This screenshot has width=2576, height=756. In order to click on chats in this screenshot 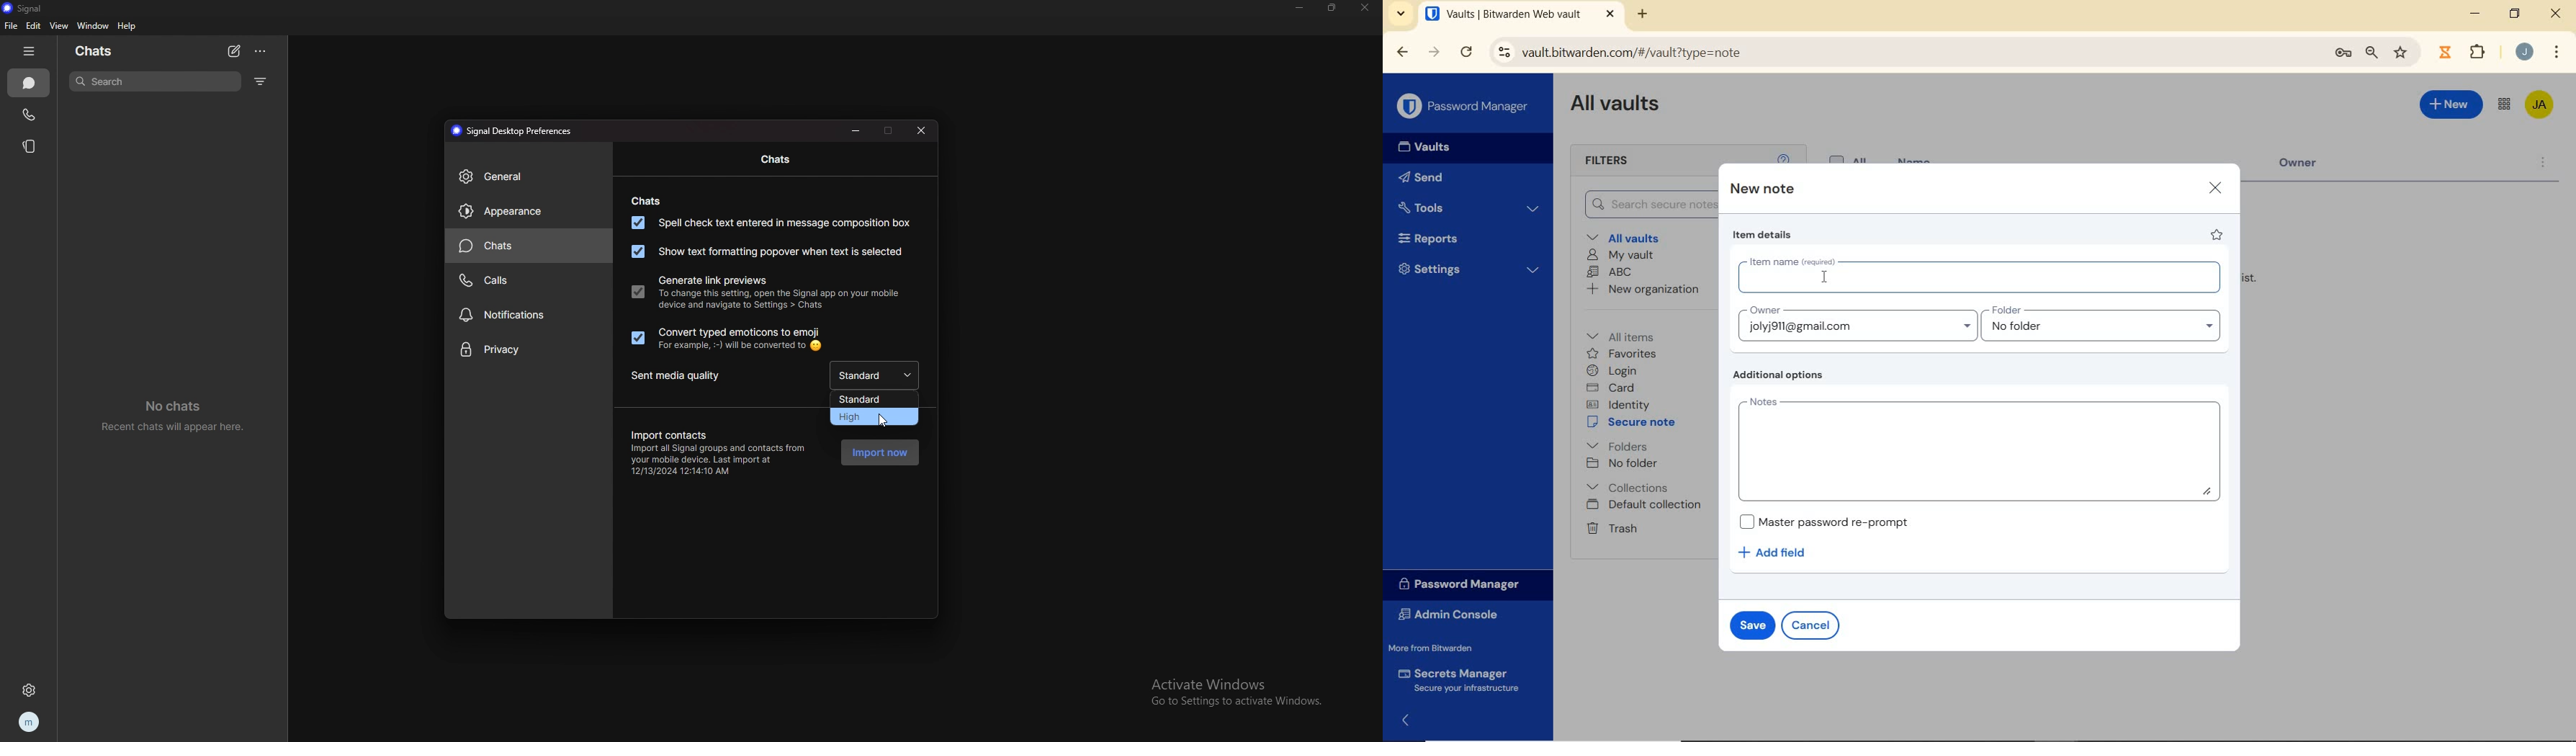, I will do `click(778, 160)`.